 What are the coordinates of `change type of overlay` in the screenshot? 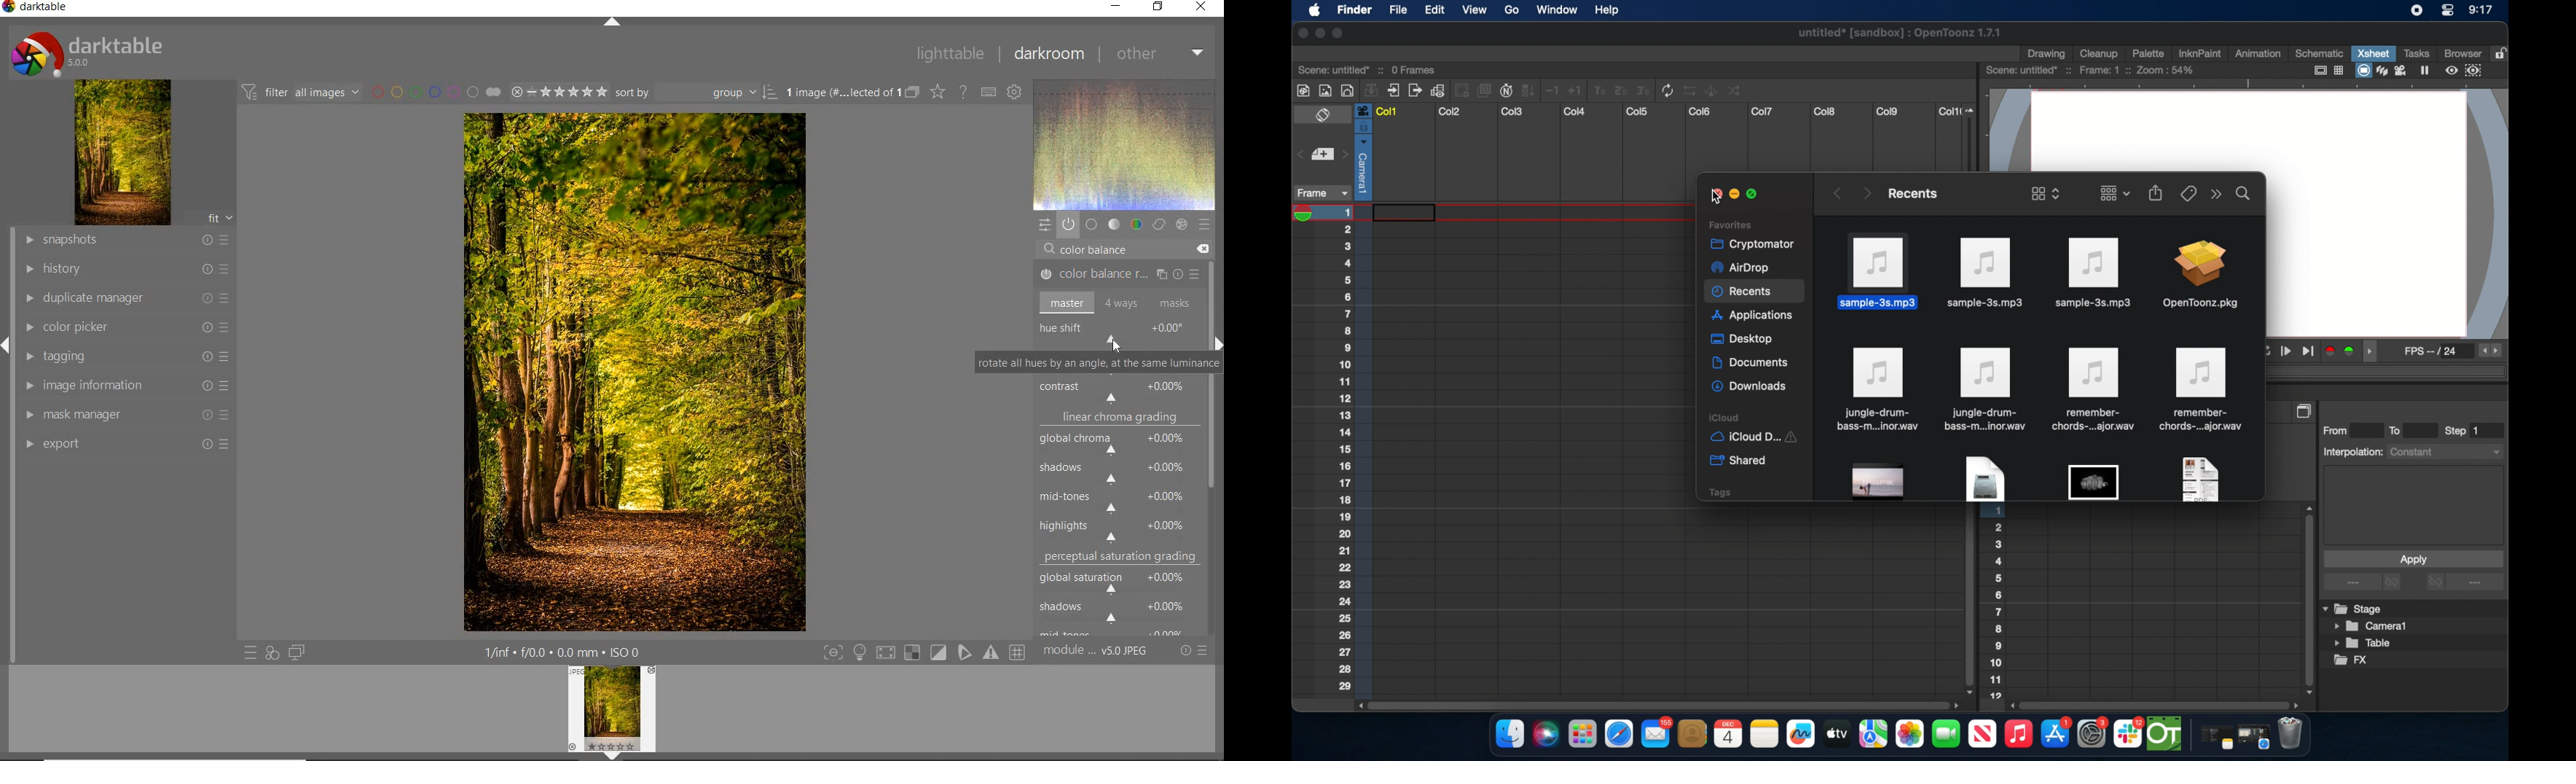 It's located at (937, 93).